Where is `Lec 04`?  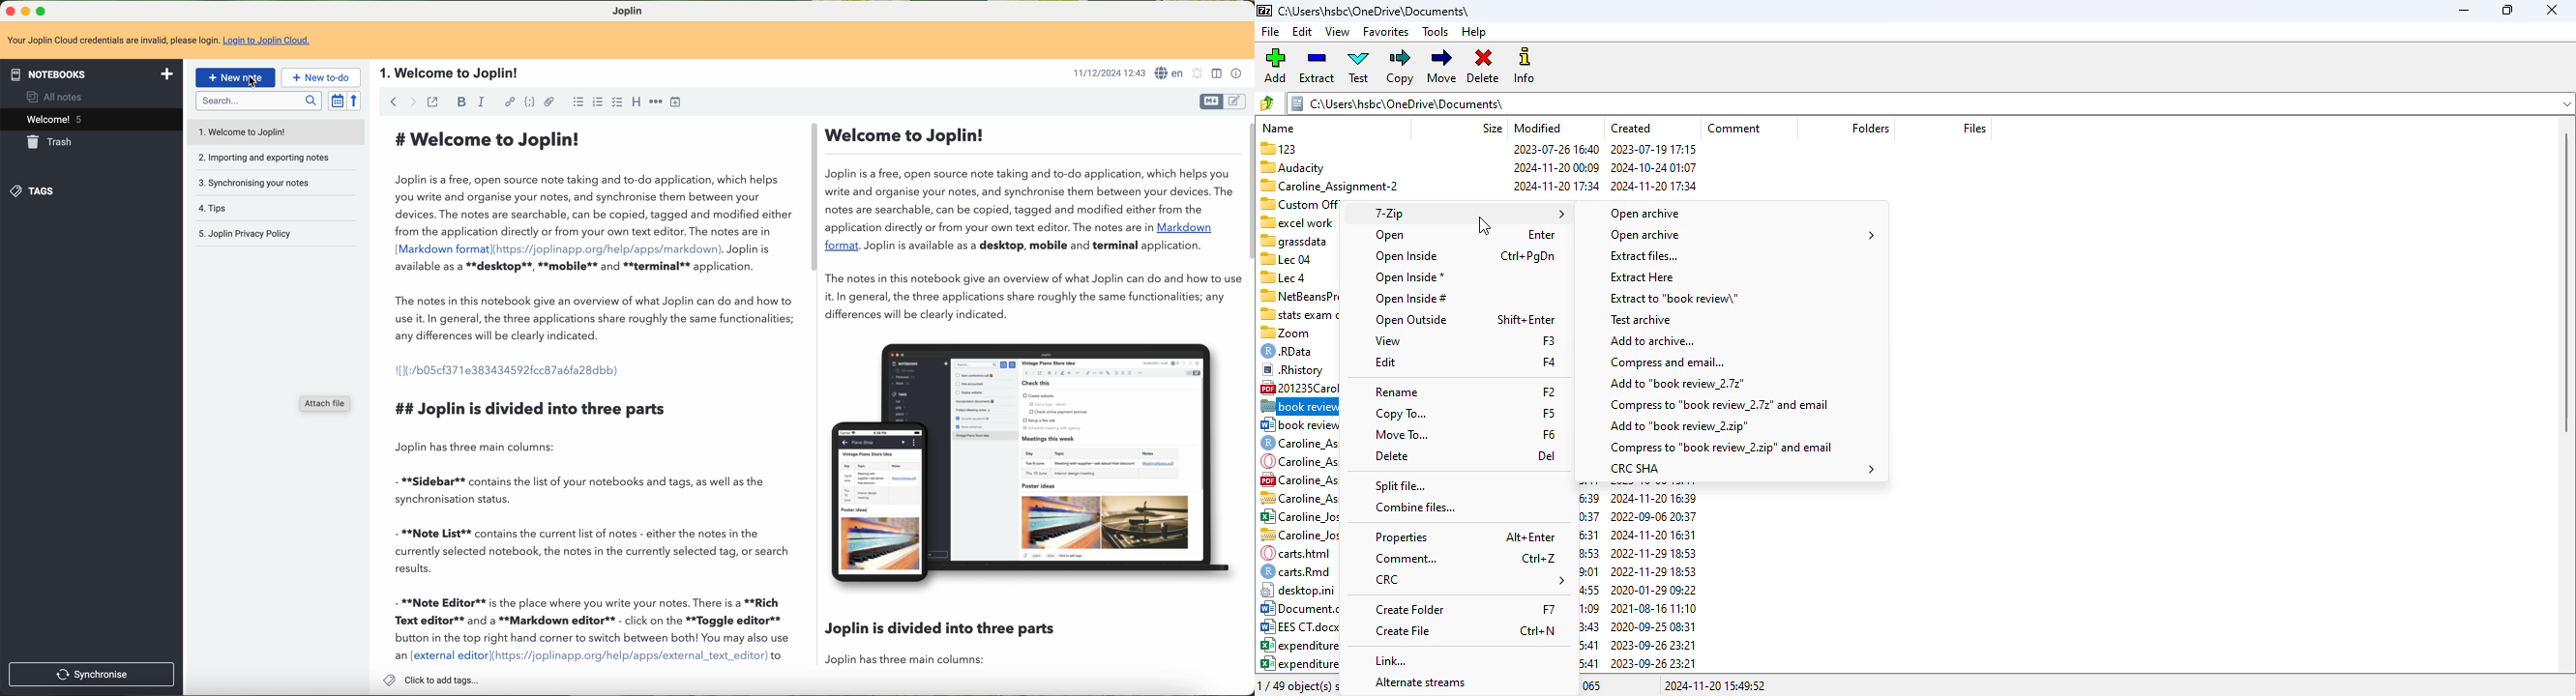
Lec 04 is located at coordinates (1286, 258).